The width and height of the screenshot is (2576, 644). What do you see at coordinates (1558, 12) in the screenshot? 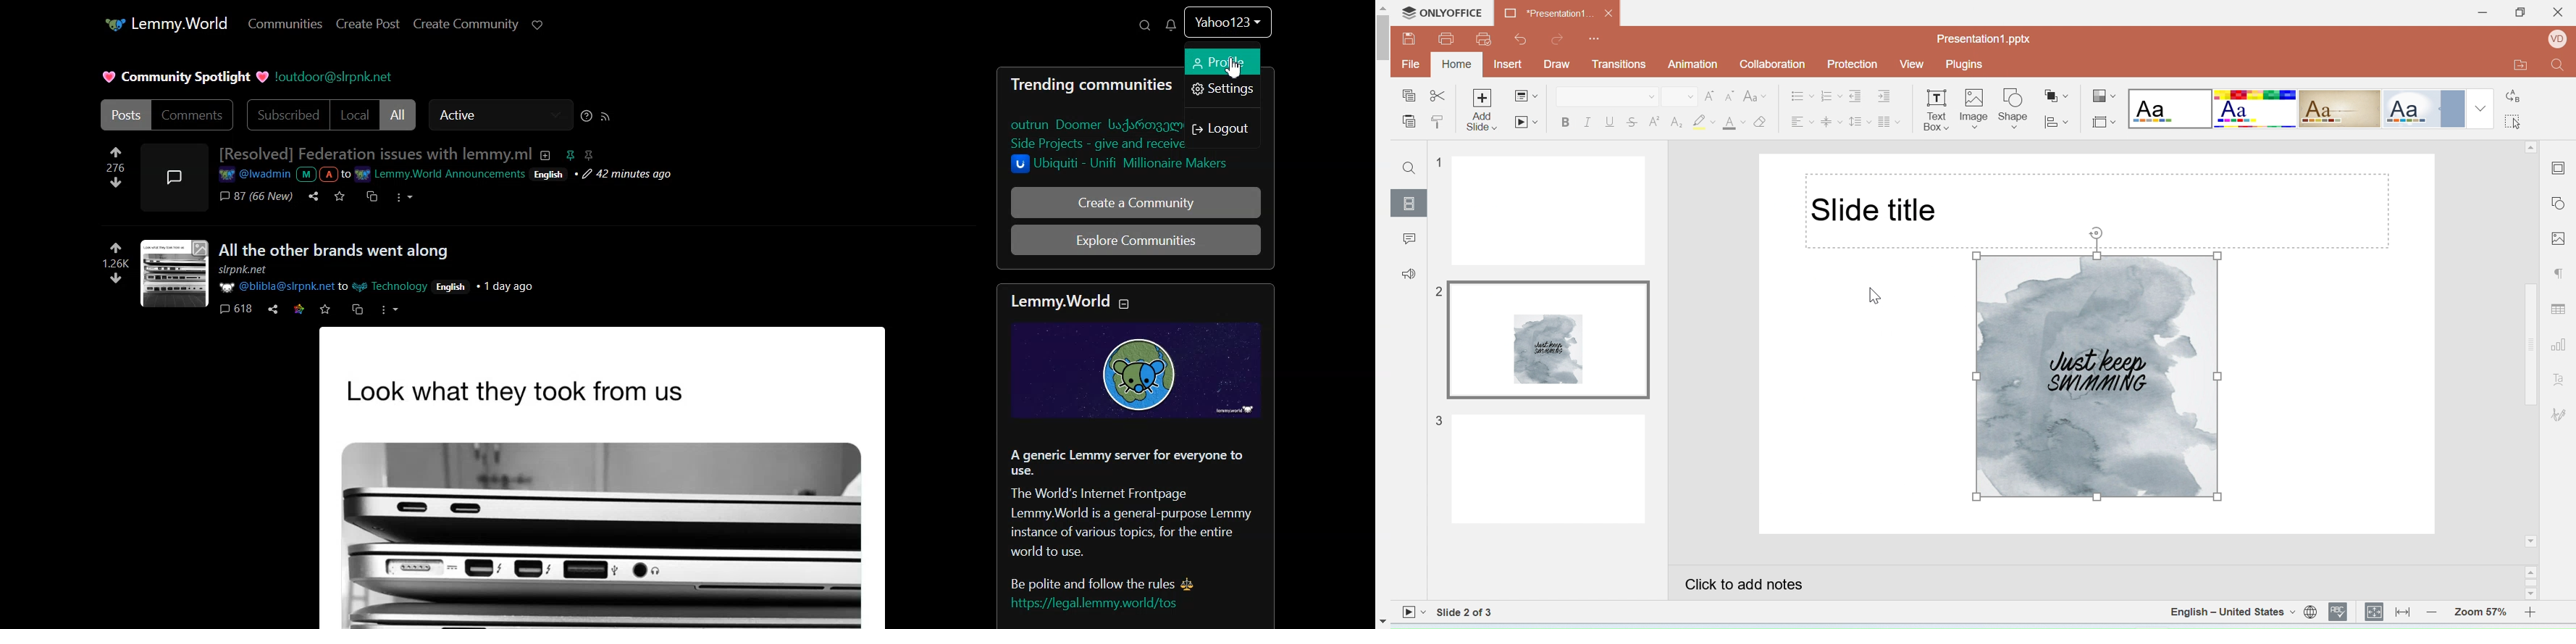
I see `Document name` at bounding box center [1558, 12].